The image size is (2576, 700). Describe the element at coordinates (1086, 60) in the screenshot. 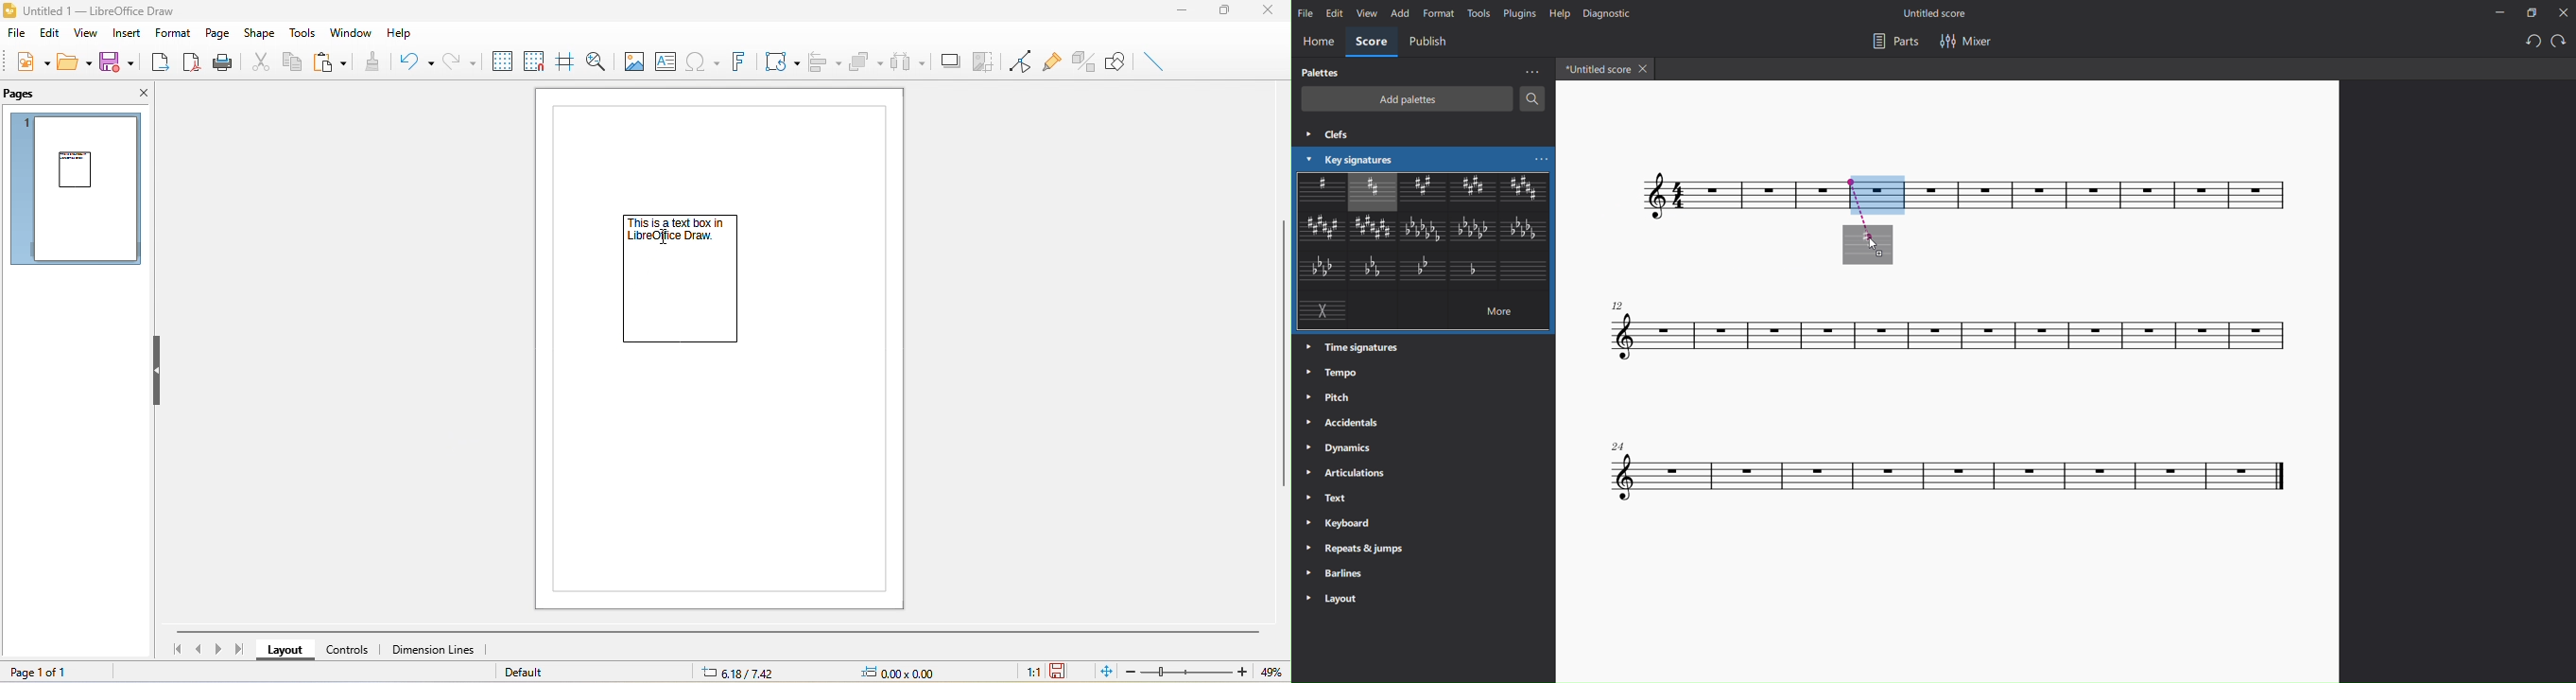

I see `toggle extrusion` at that location.